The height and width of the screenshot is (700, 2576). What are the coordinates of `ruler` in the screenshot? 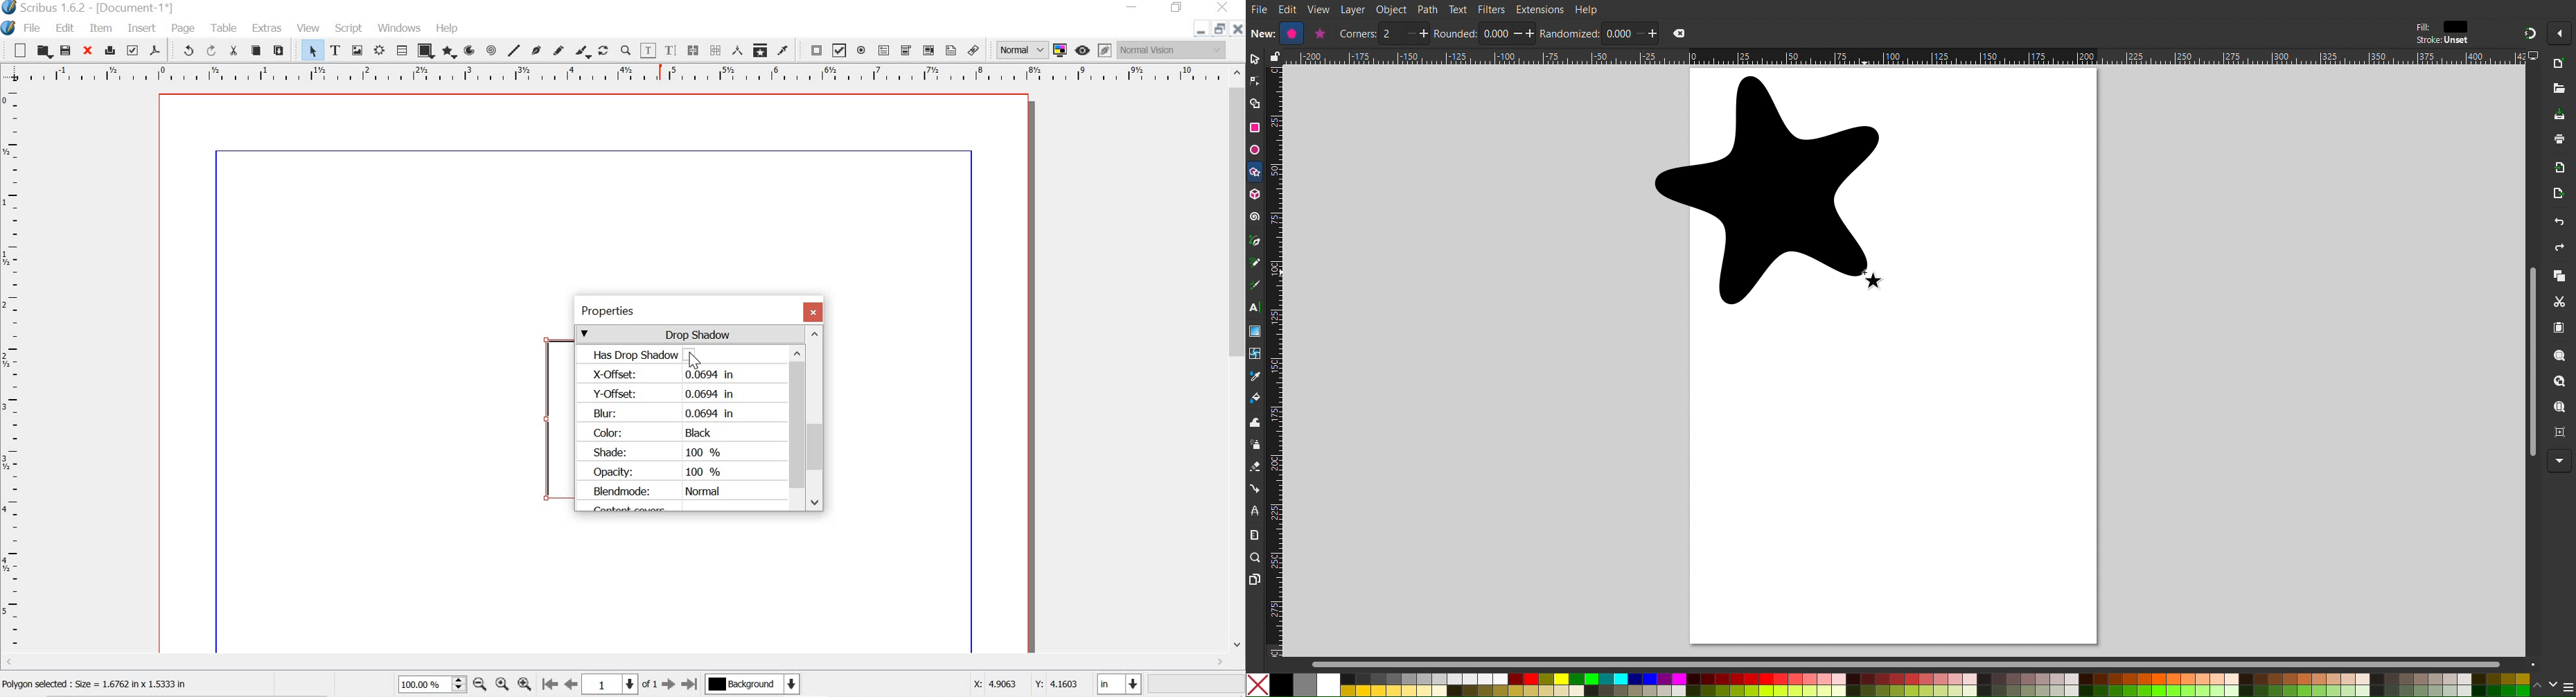 It's located at (616, 73).